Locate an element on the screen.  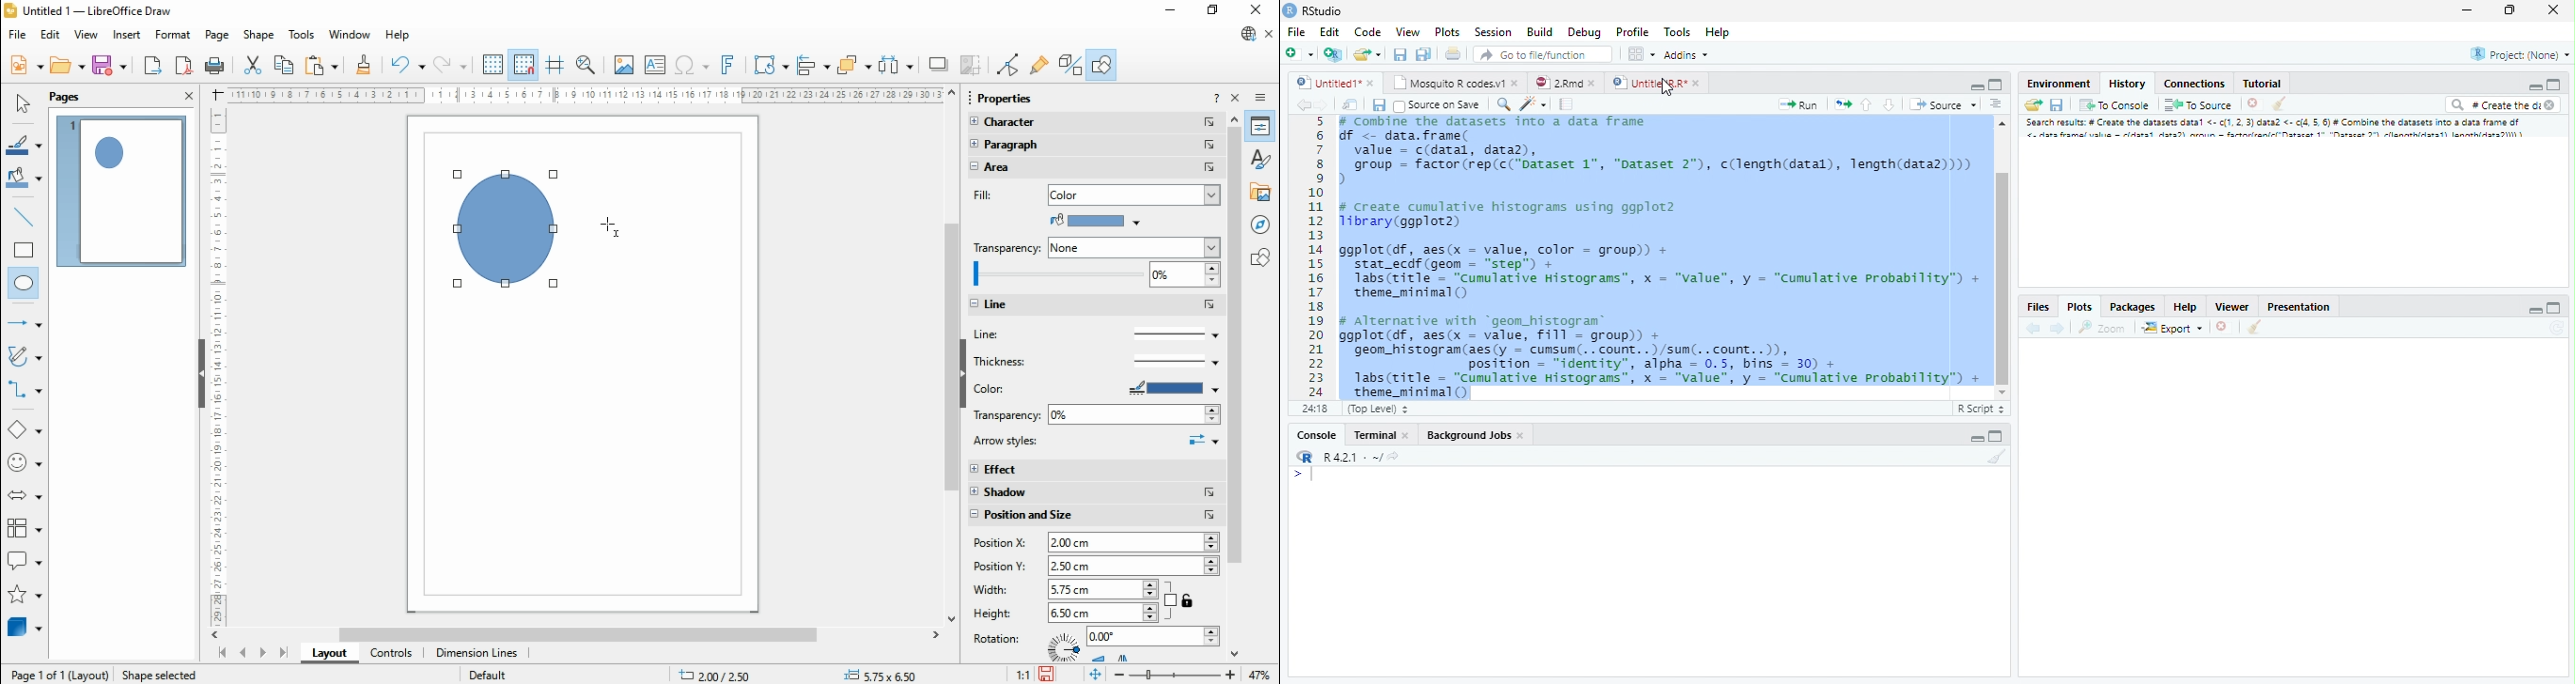
connectors is located at coordinates (25, 390).